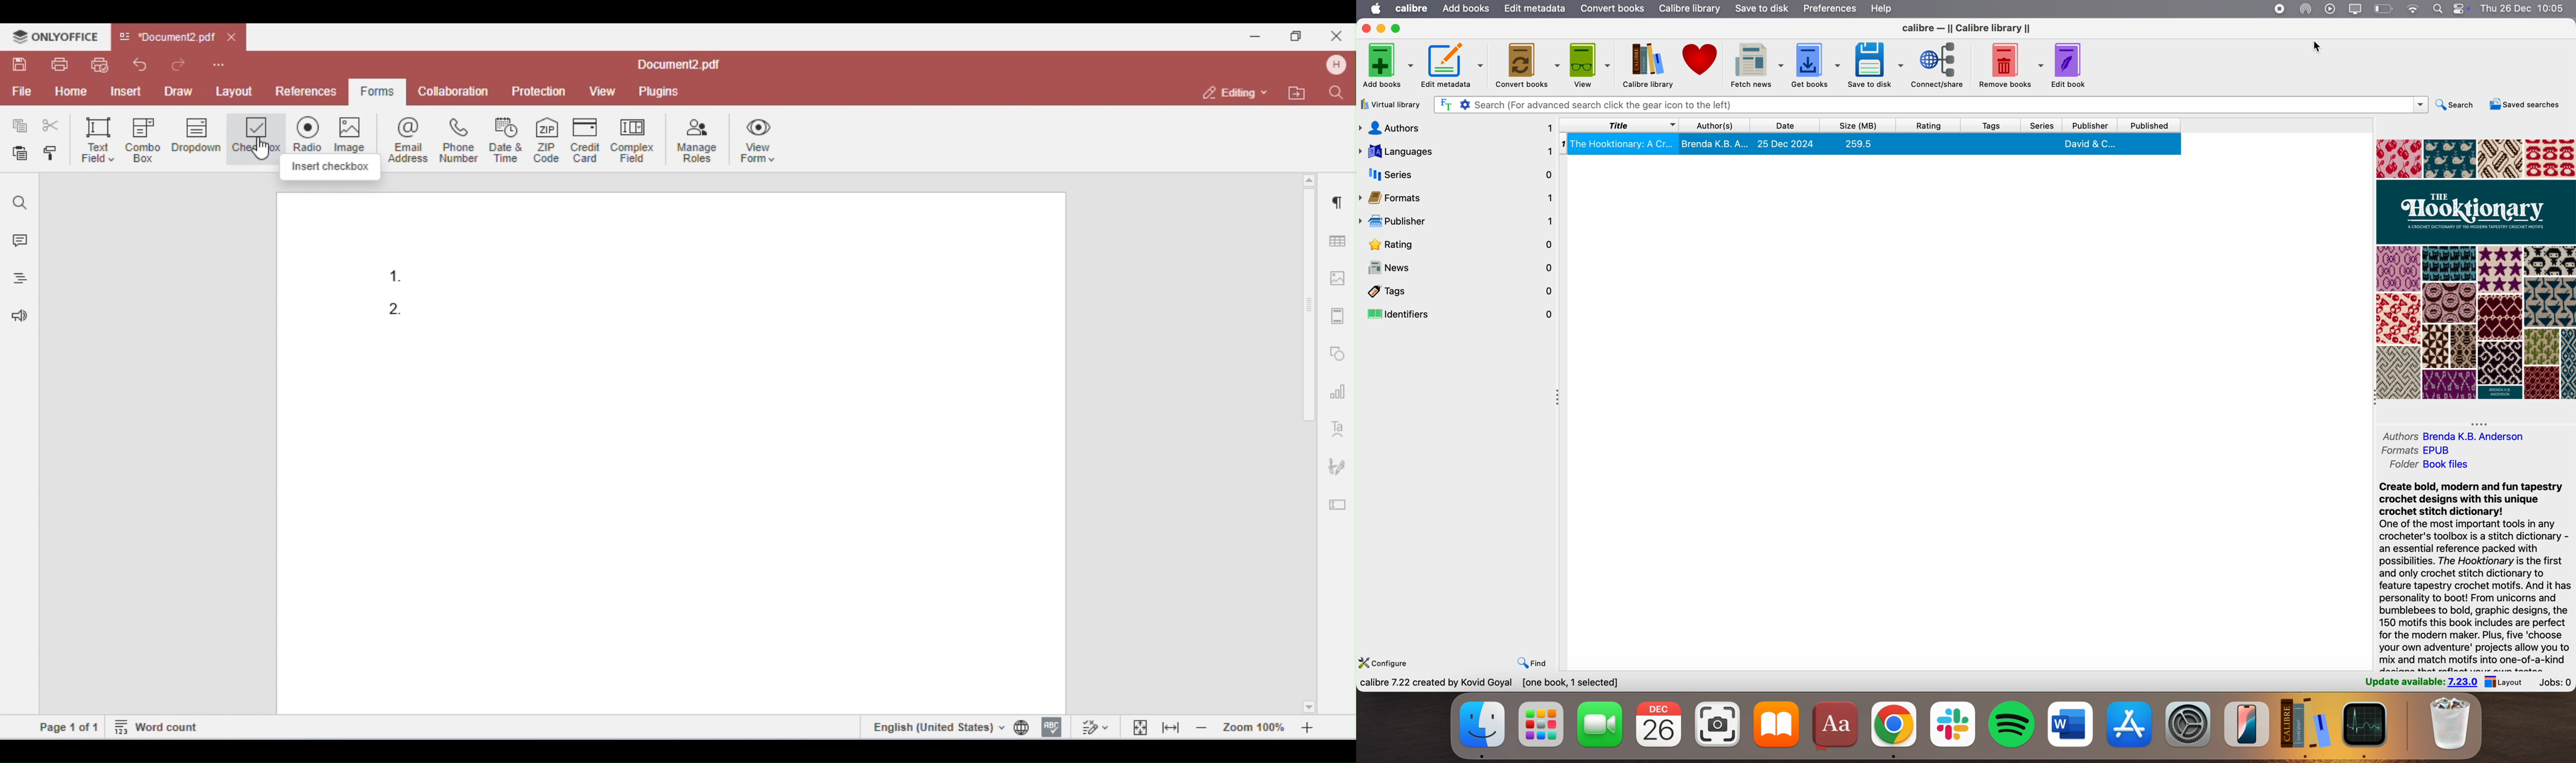 Image resolution: width=2576 pixels, height=784 pixels. I want to click on play, so click(2331, 9).